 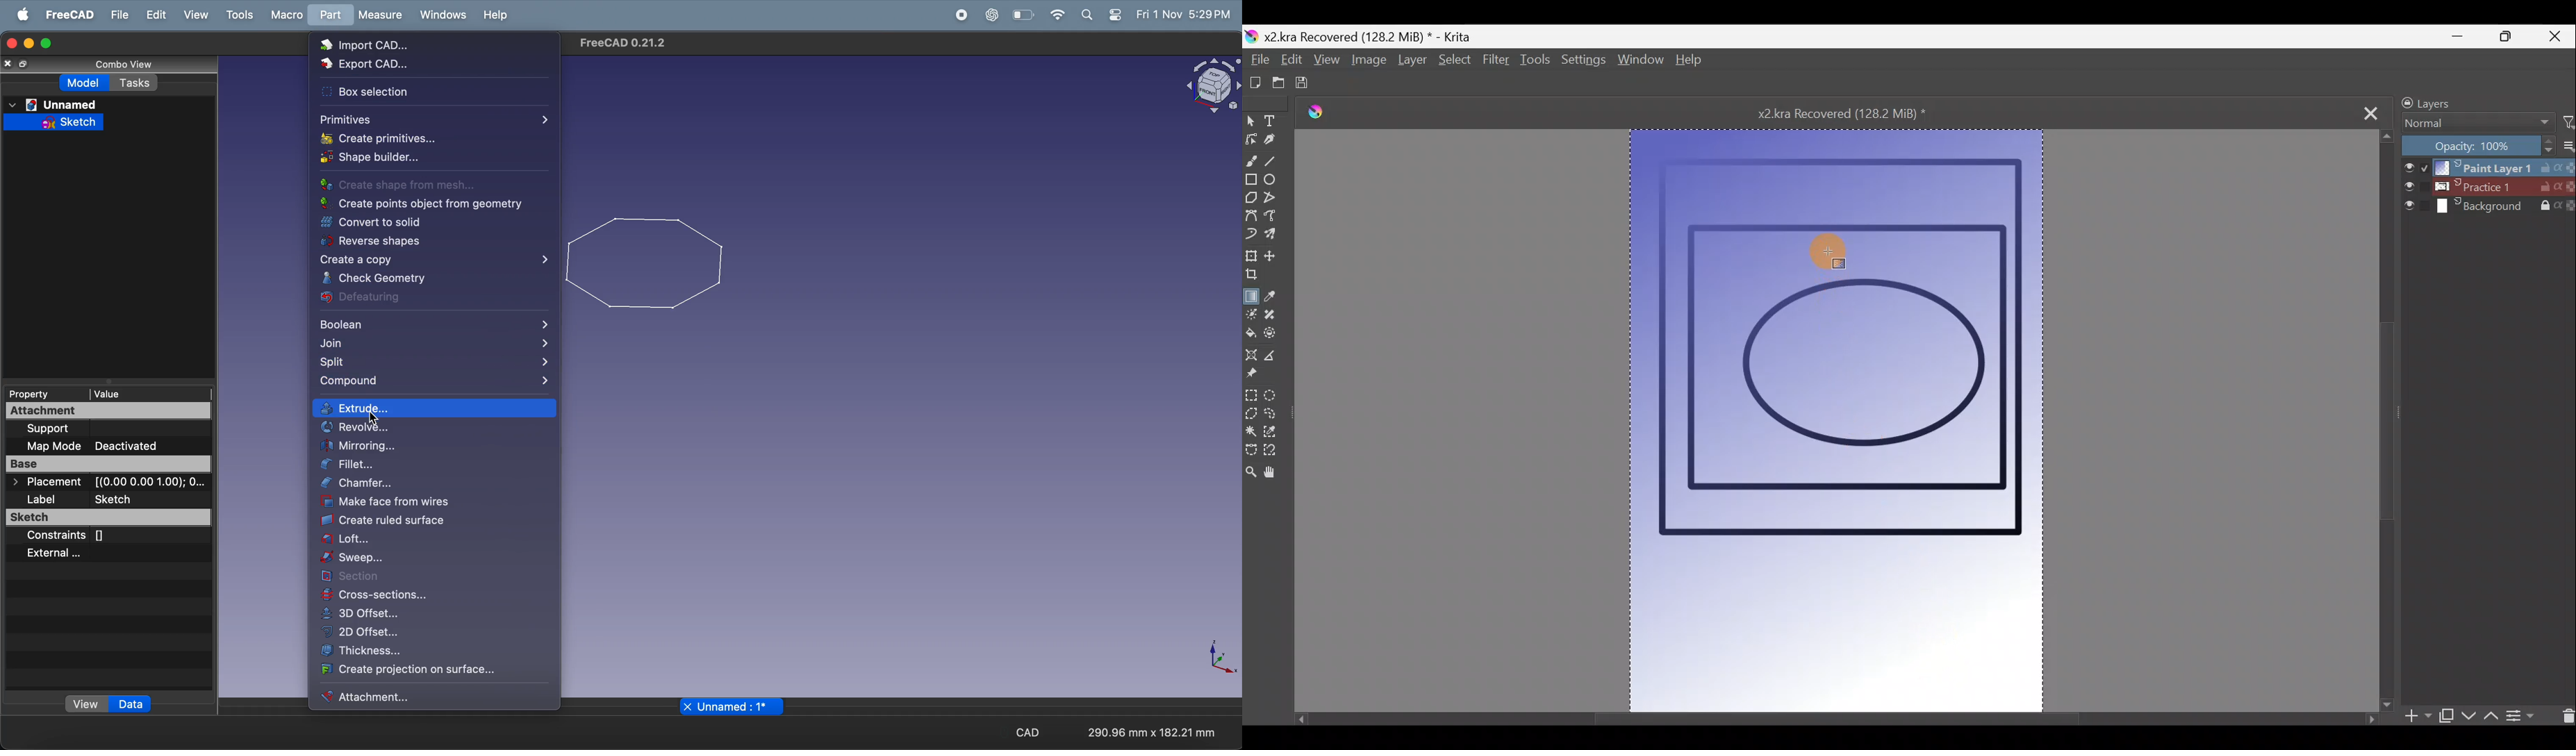 I want to click on 2D offset, so click(x=435, y=633).